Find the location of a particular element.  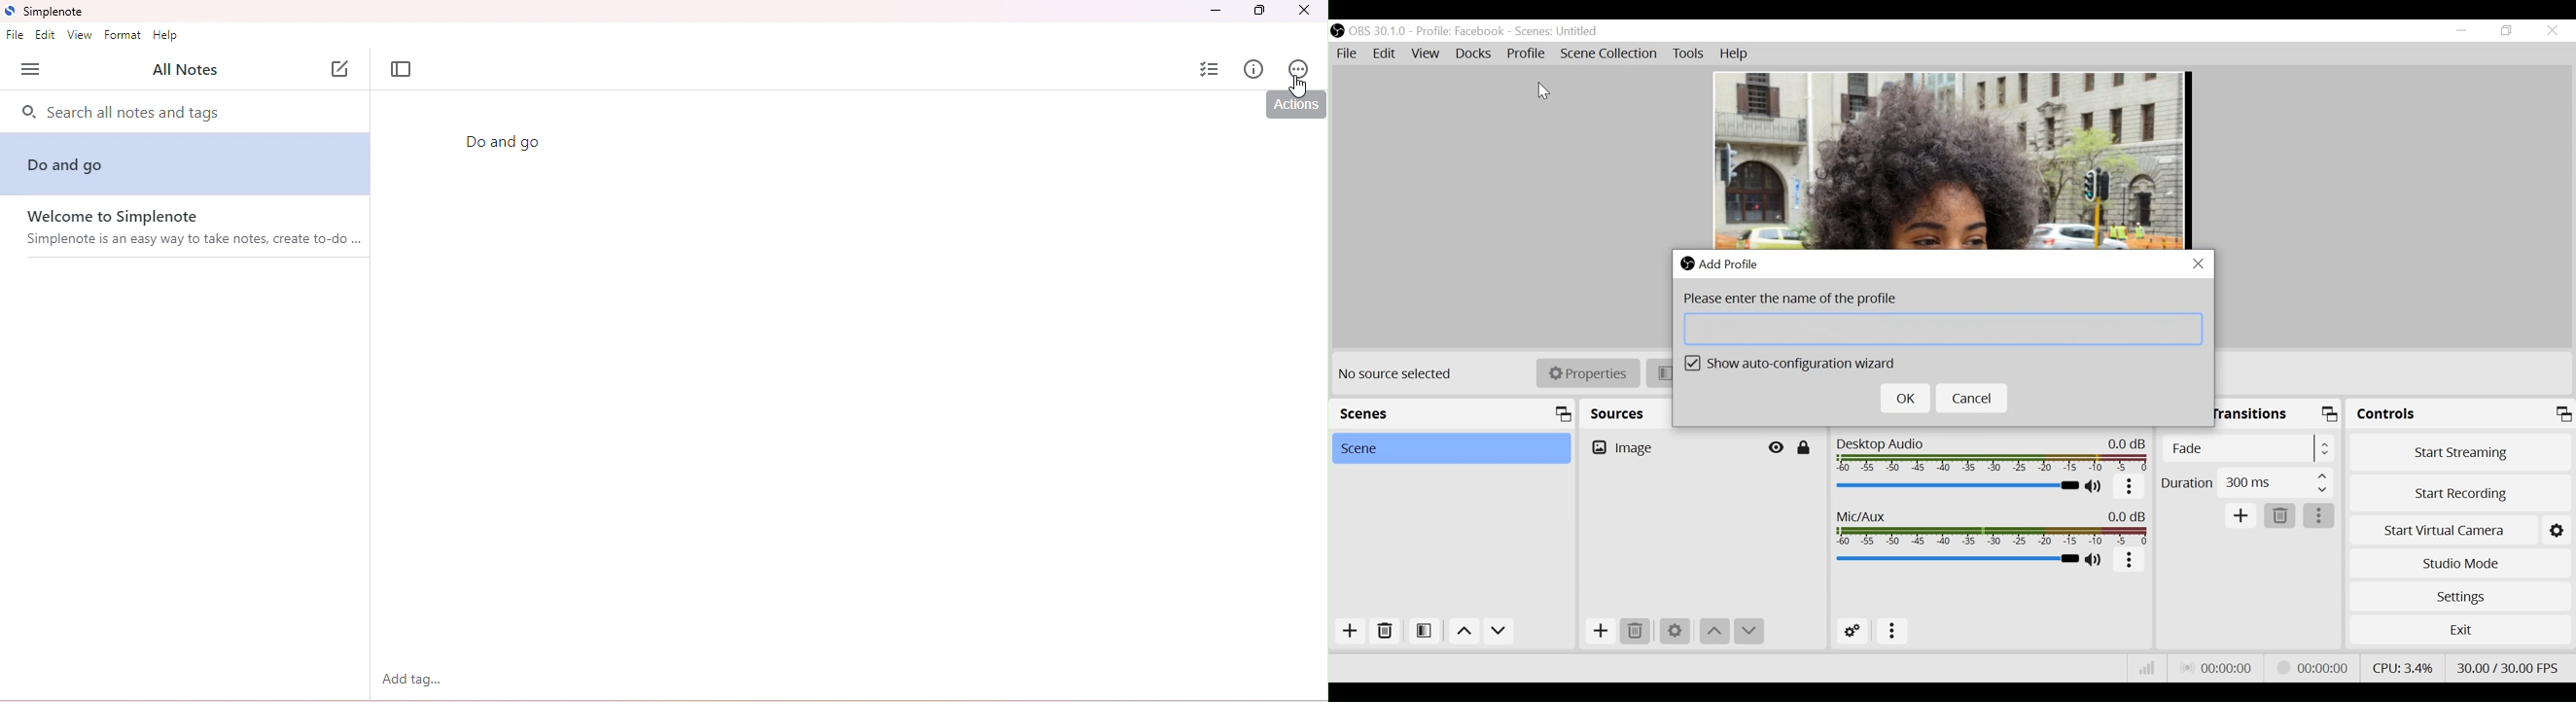

More options is located at coordinates (2320, 516).